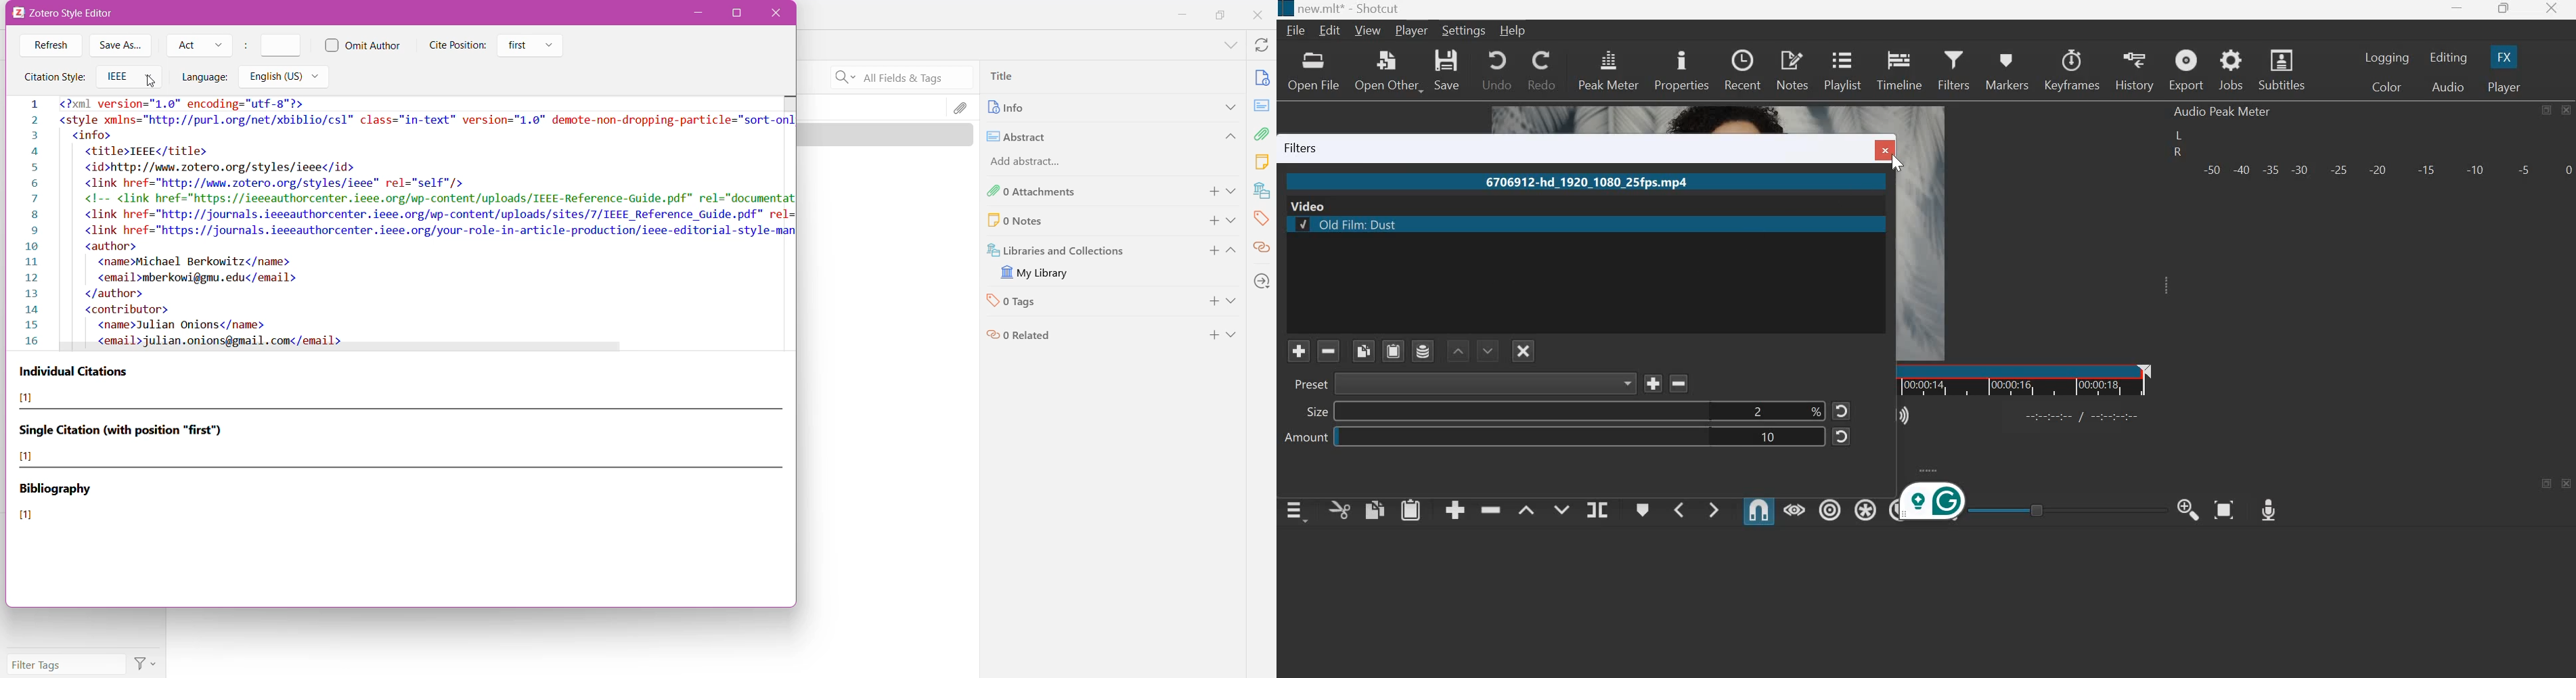 This screenshot has width=2576, height=700. What do you see at coordinates (1526, 510) in the screenshot?
I see `Lift` at bounding box center [1526, 510].